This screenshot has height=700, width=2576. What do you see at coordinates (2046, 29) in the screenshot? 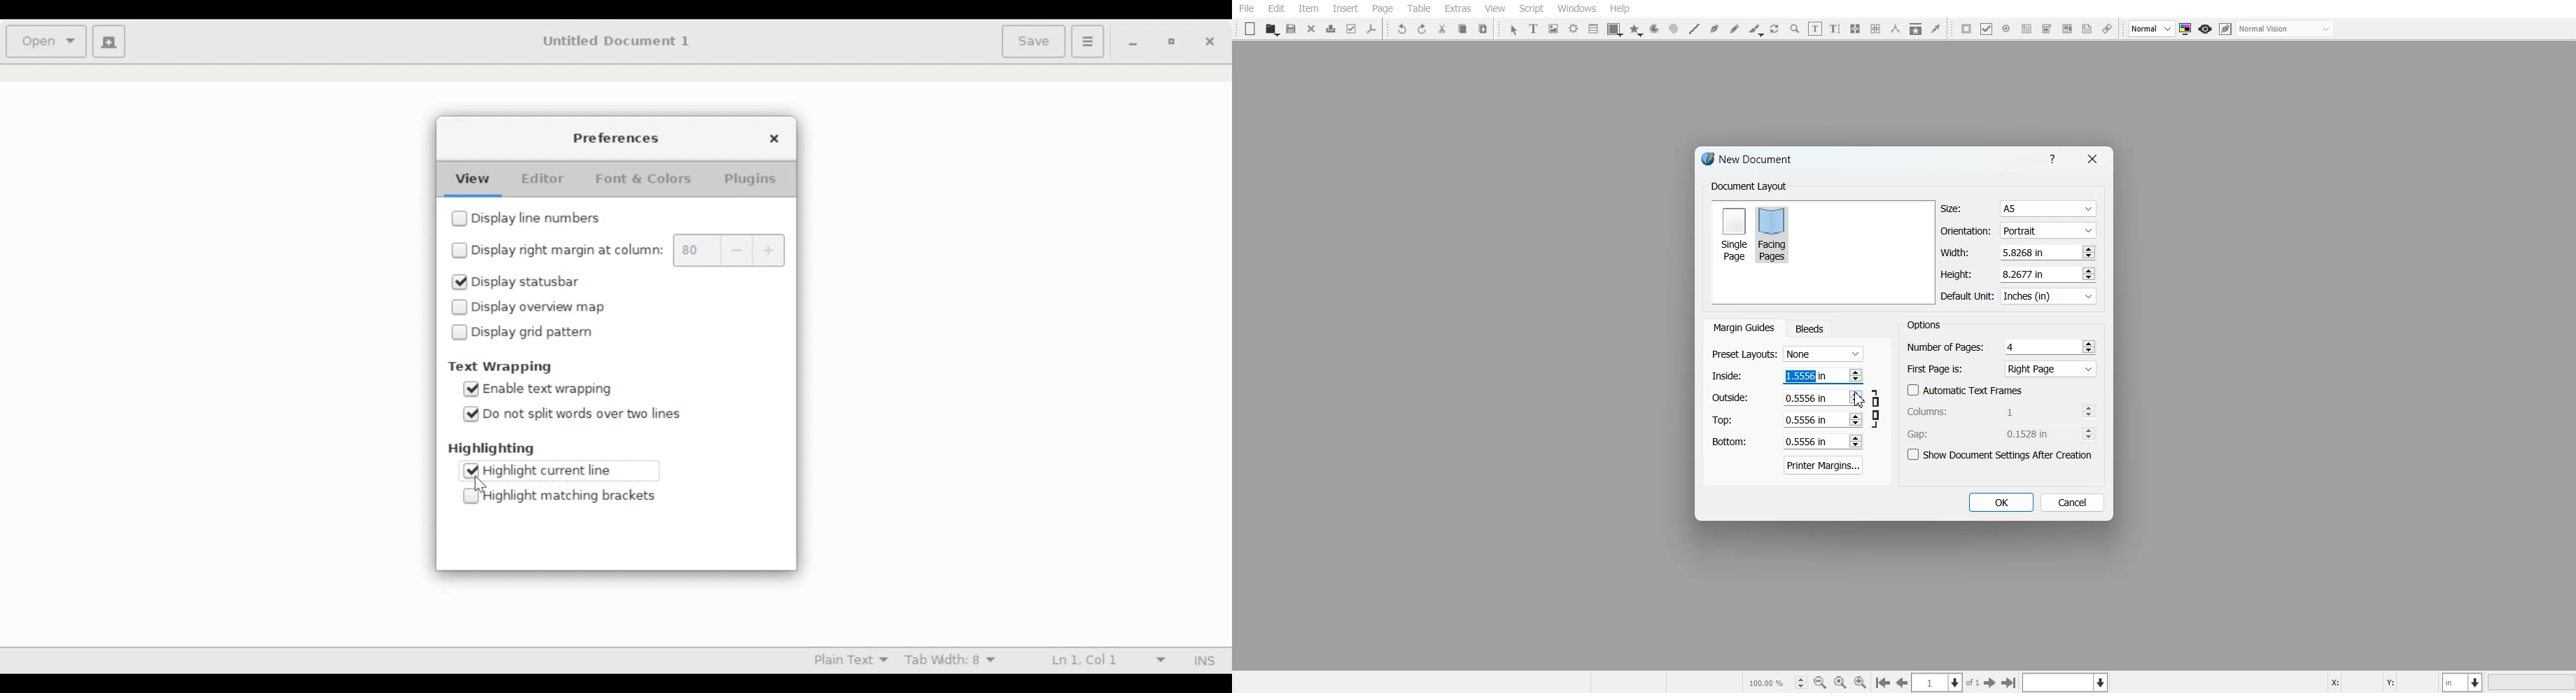
I see `PDF Combo Box` at bounding box center [2046, 29].